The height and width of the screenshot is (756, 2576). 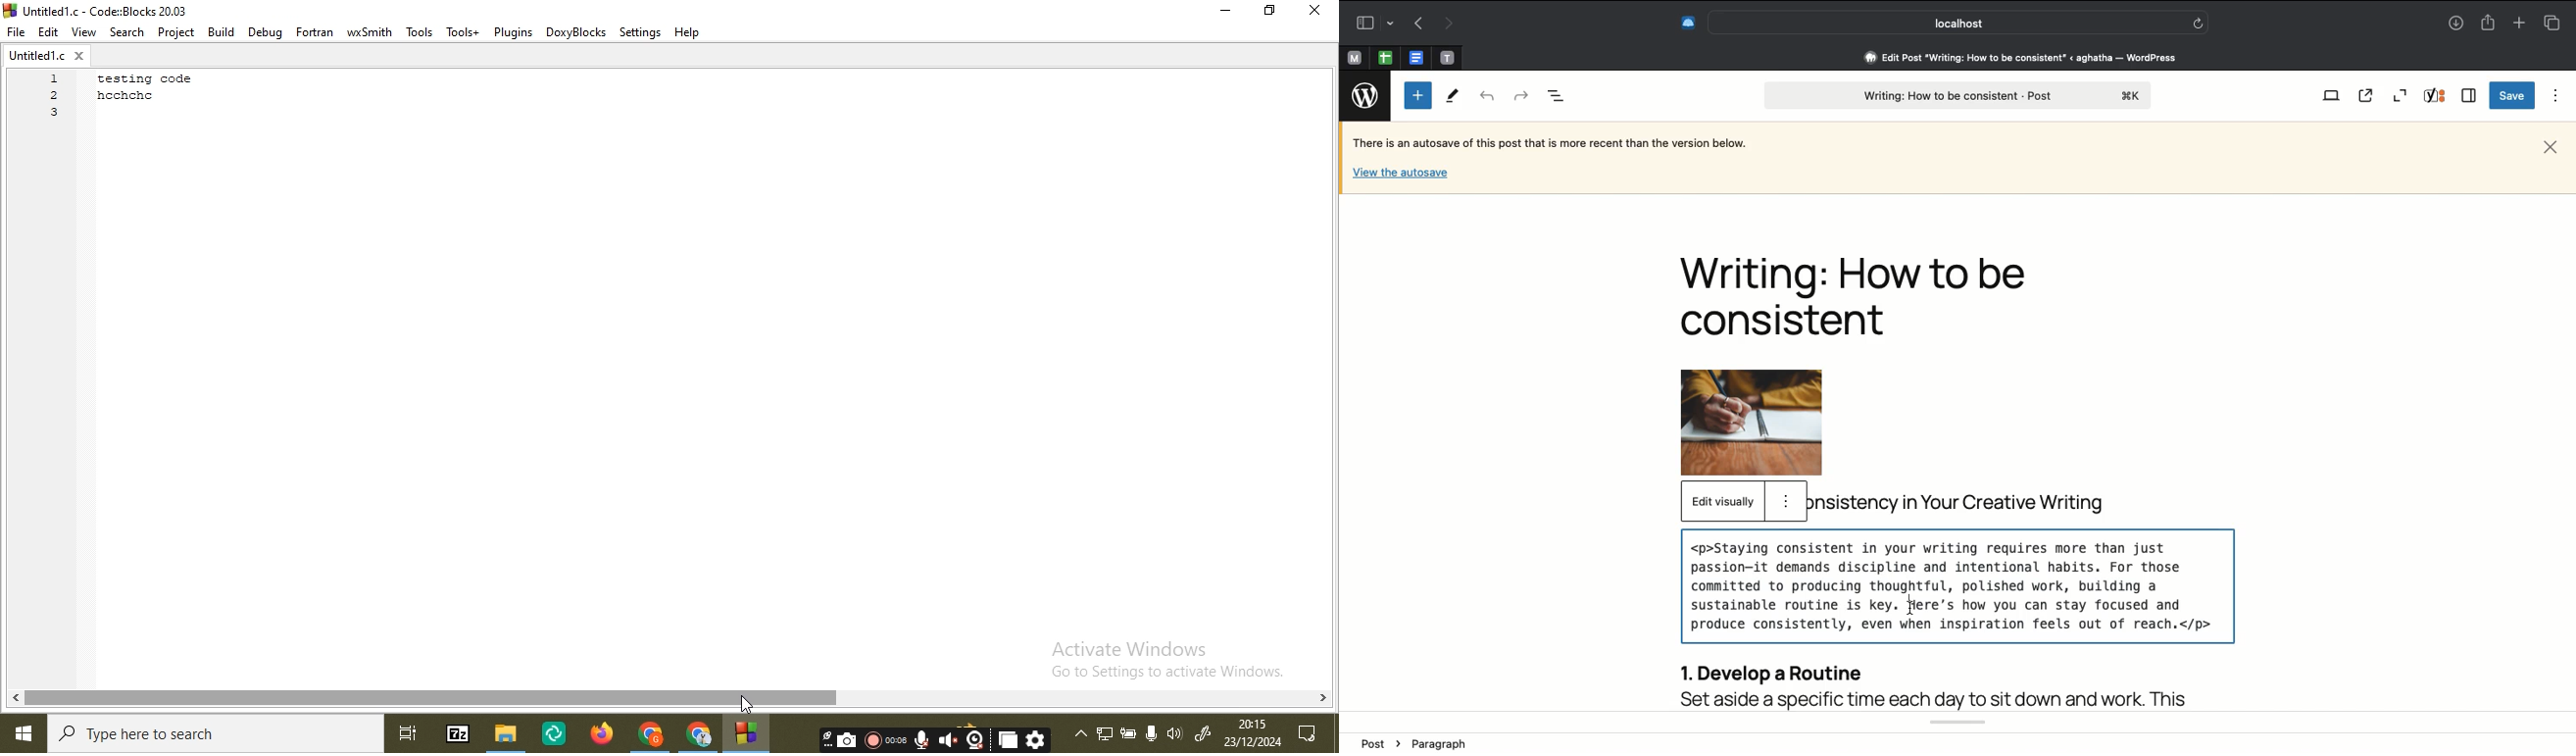 I want to click on Previous page, so click(x=1415, y=24).